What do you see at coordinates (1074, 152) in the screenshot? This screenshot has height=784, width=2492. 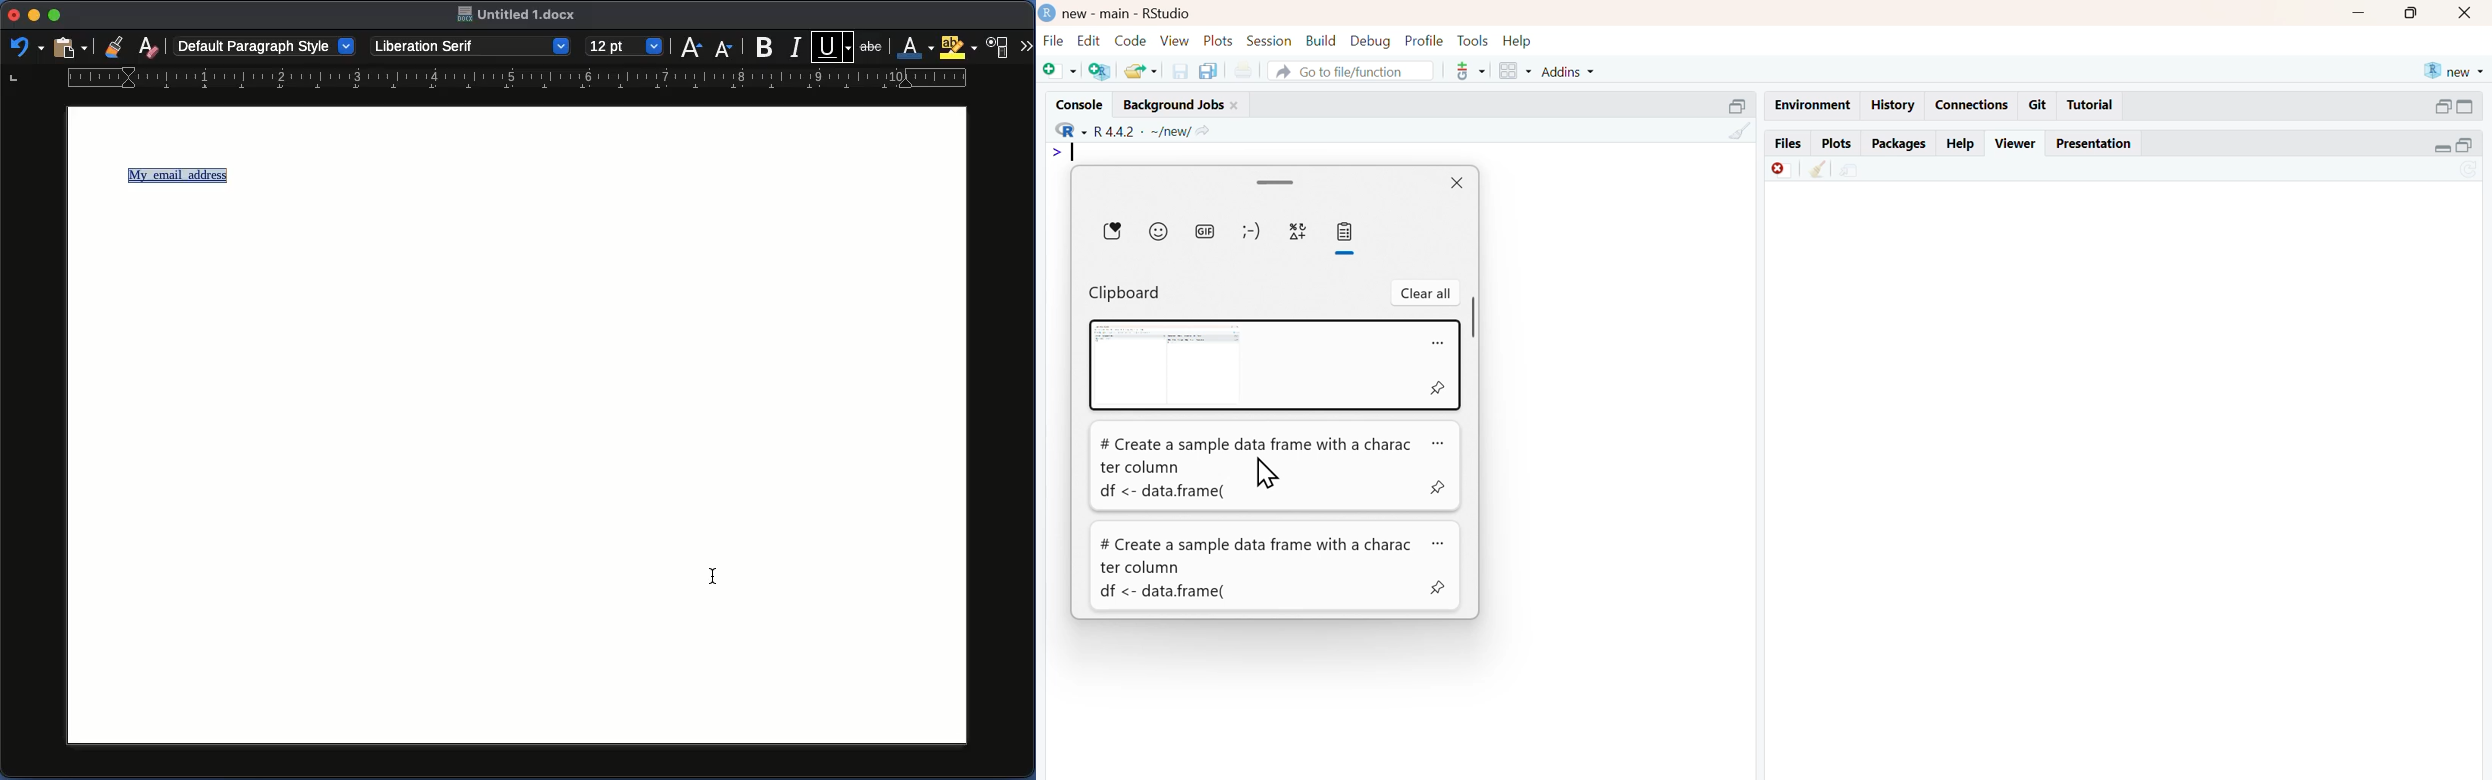 I see `typing indicator` at bounding box center [1074, 152].